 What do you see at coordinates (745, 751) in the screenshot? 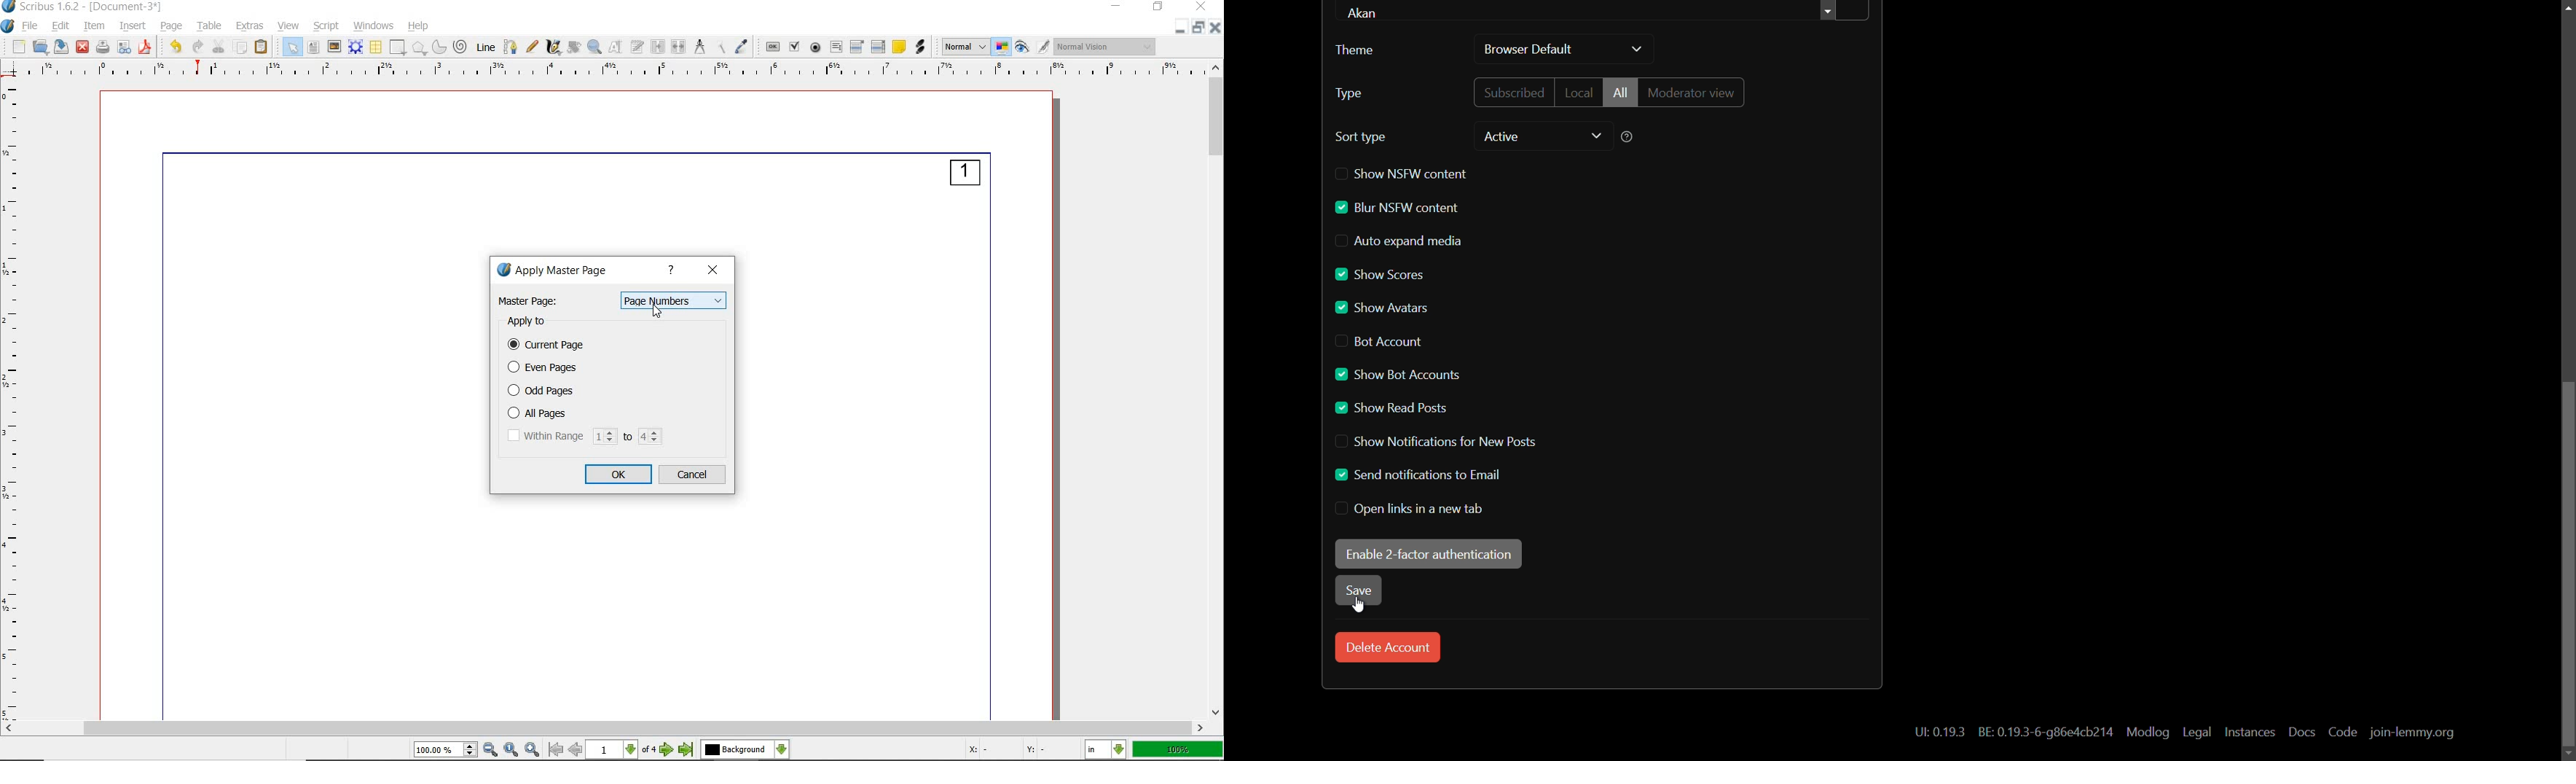
I see `select the current layer` at bounding box center [745, 751].